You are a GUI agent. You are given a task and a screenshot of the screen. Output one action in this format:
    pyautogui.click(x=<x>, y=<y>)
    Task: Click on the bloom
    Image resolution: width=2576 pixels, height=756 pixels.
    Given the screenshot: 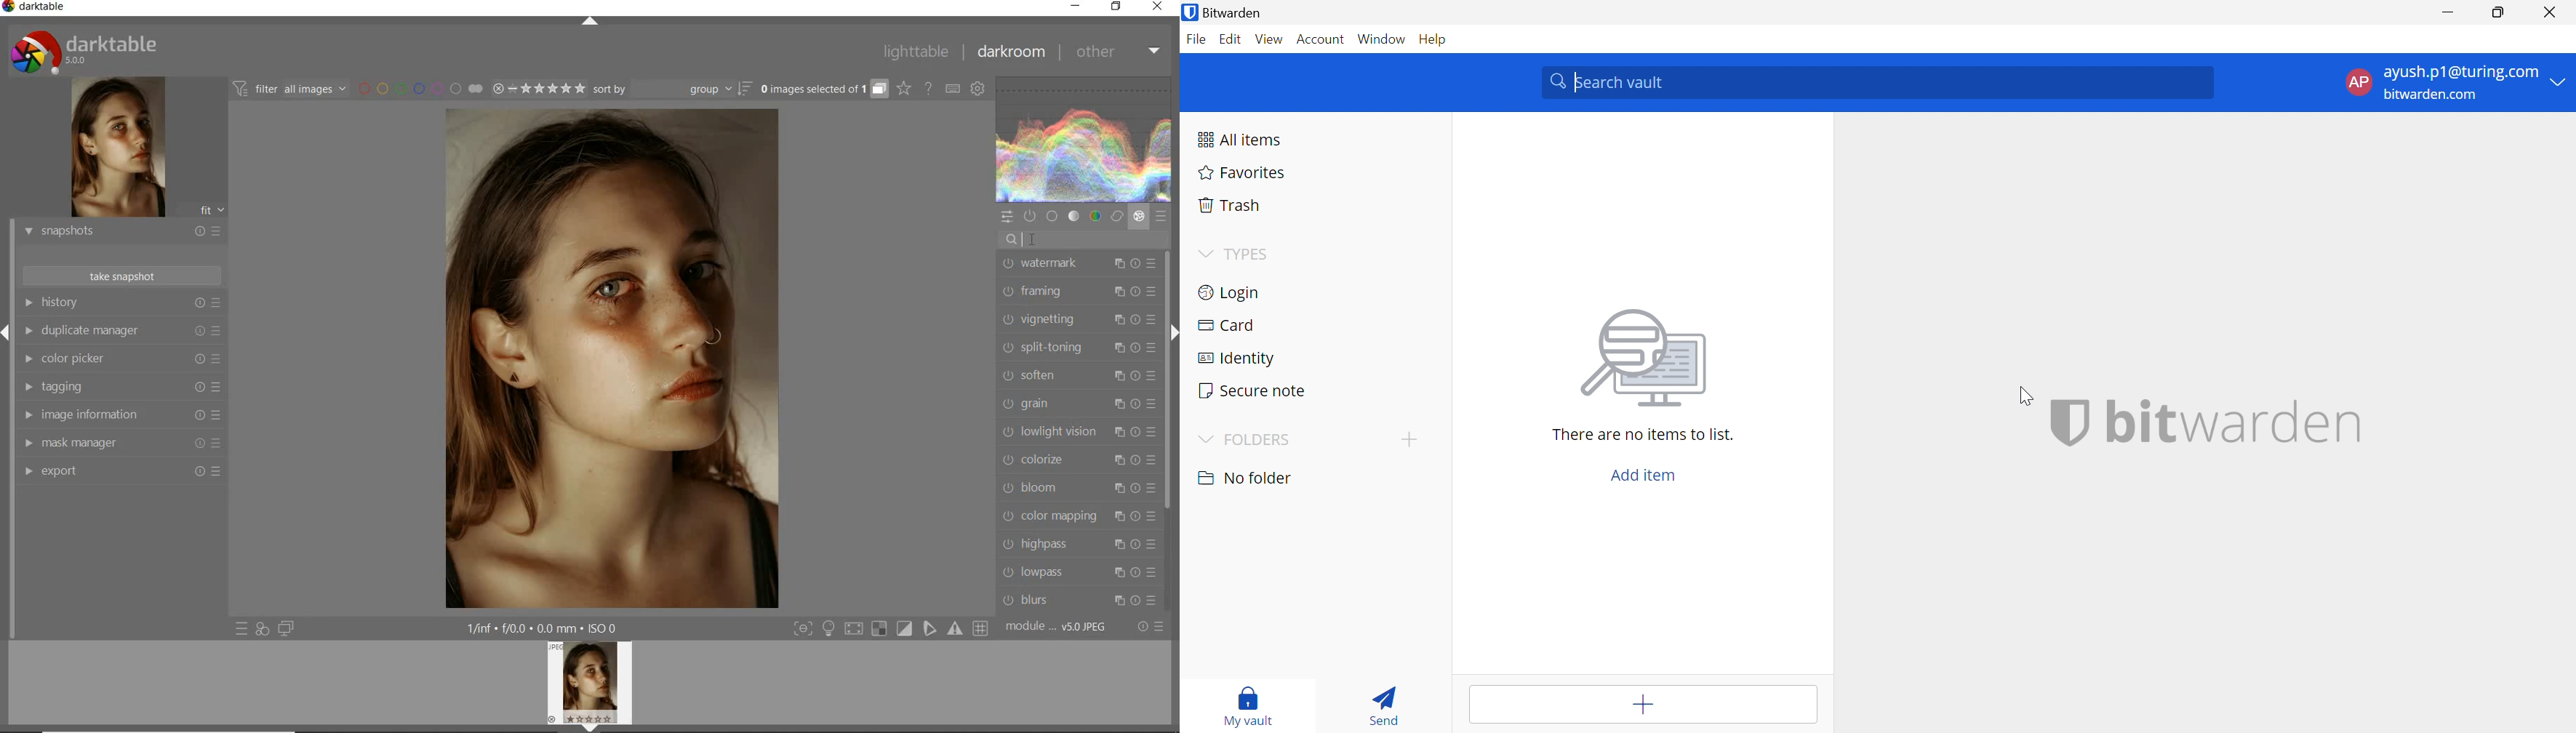 What is the action you would take?
    pyautogui.click(x=1077, y=488)
    